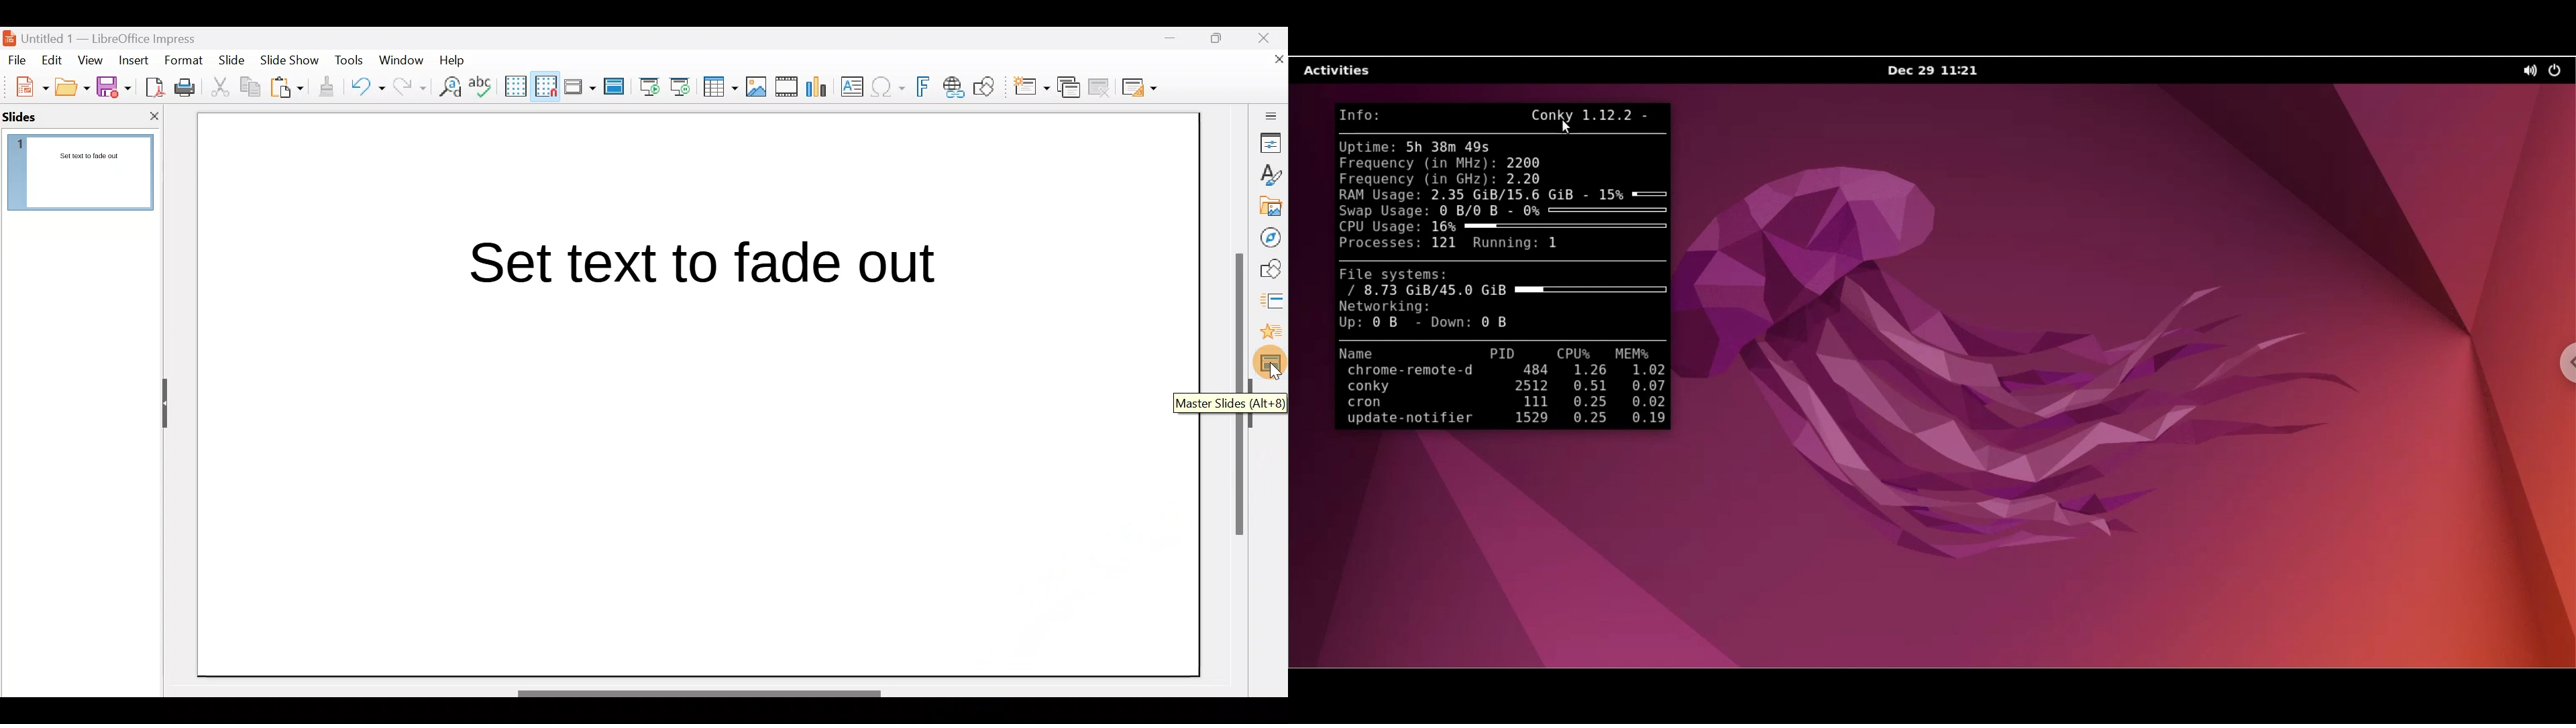 This screenshot has height=728, width=2576. What do you see at coordinates (408, 86) in the screenshot?
I see `Redo` at bounding box center [408, 86].